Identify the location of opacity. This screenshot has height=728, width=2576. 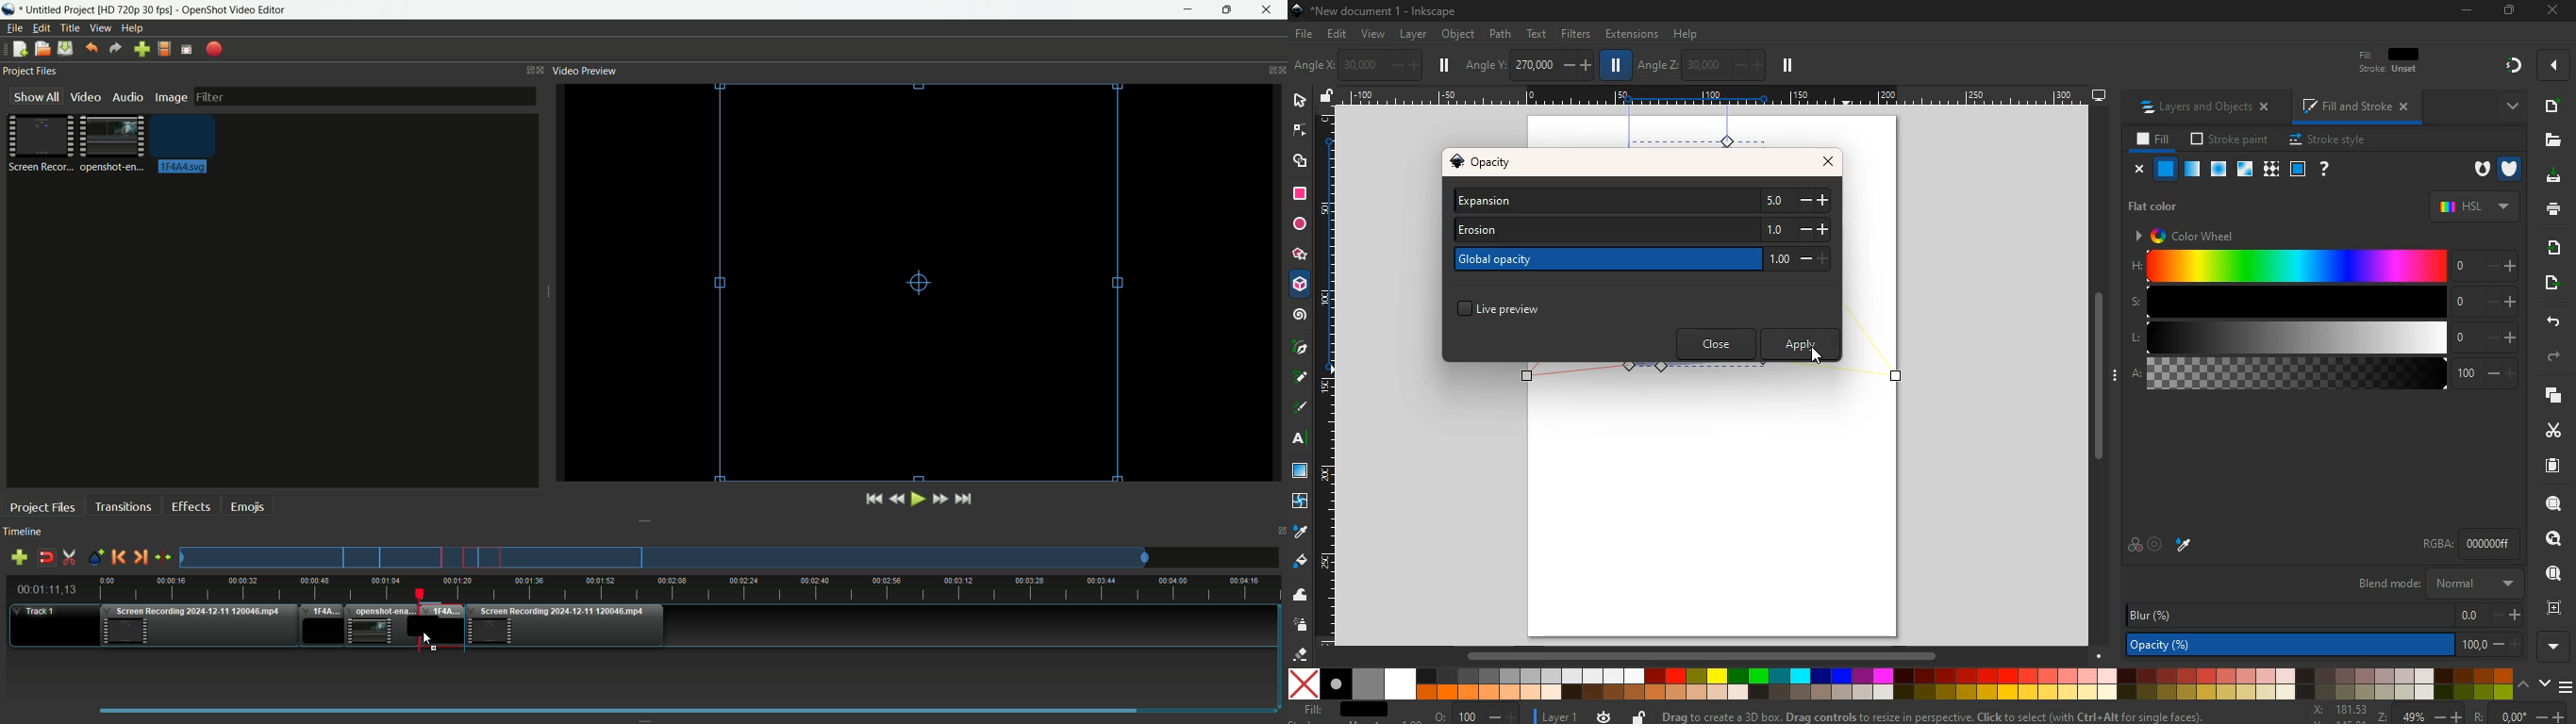
(2190, 170).